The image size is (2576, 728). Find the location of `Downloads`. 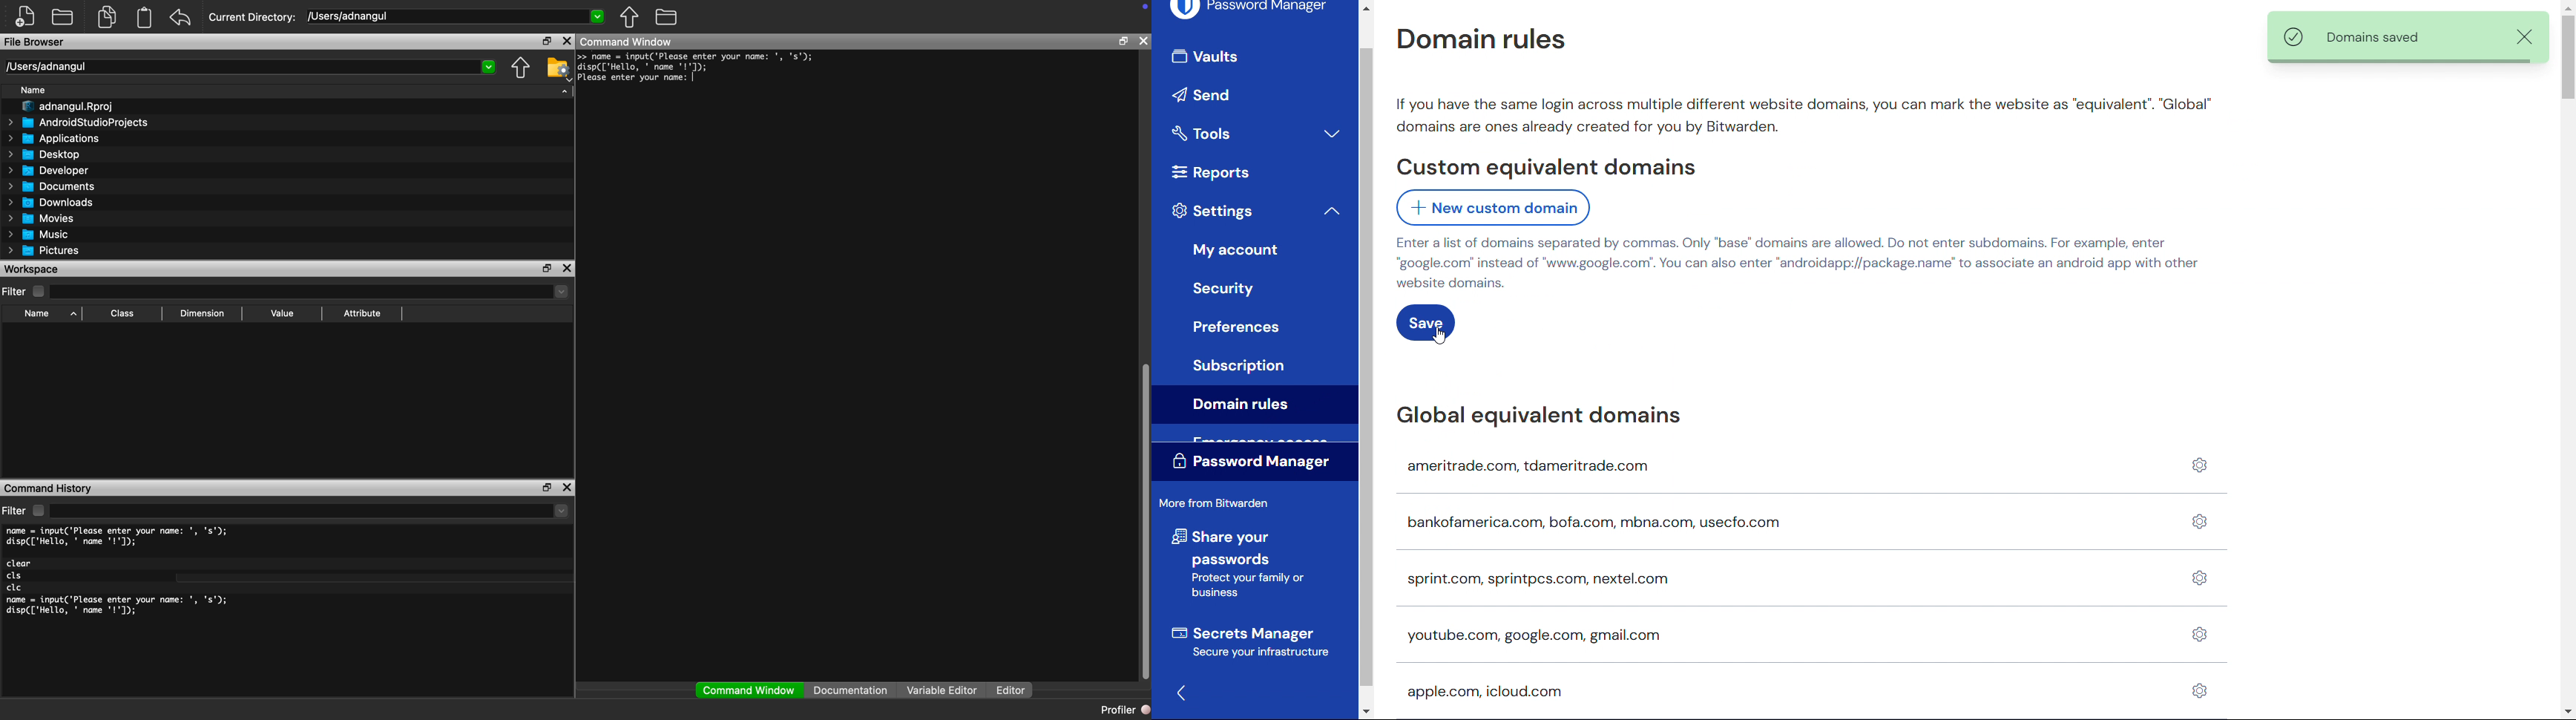

Downloads is located at coordinates (52, 202).